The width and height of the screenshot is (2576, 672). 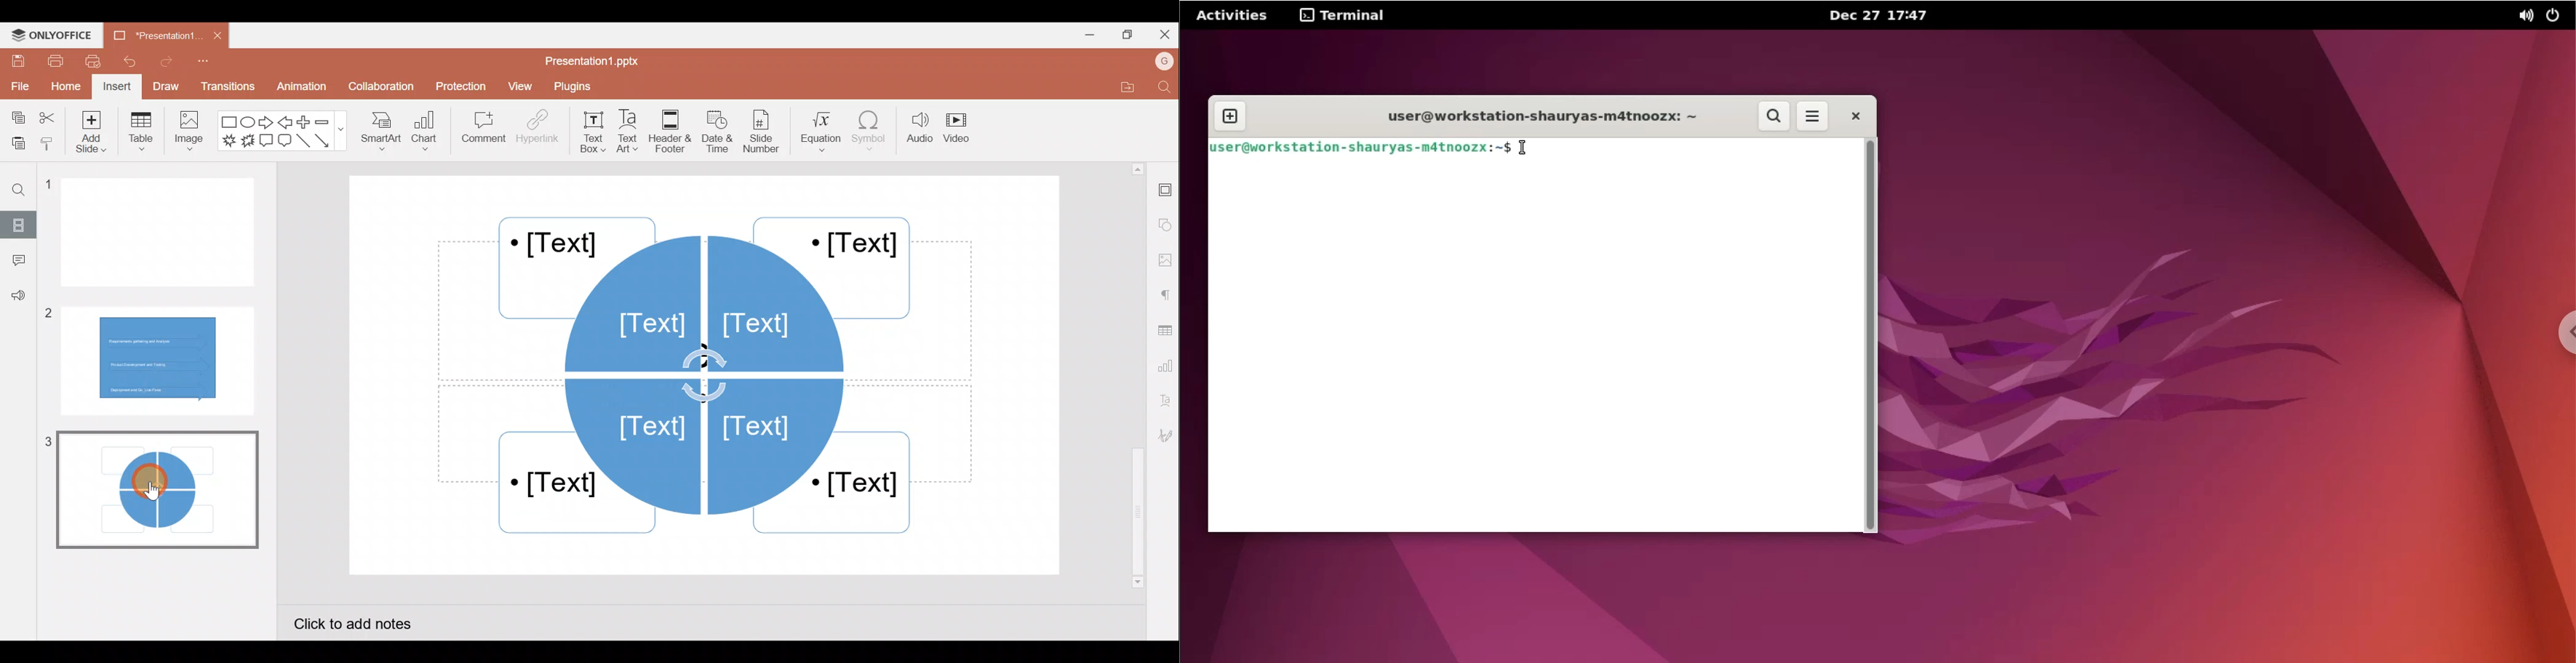 I want to click on Save, so click(x=16, y=61).